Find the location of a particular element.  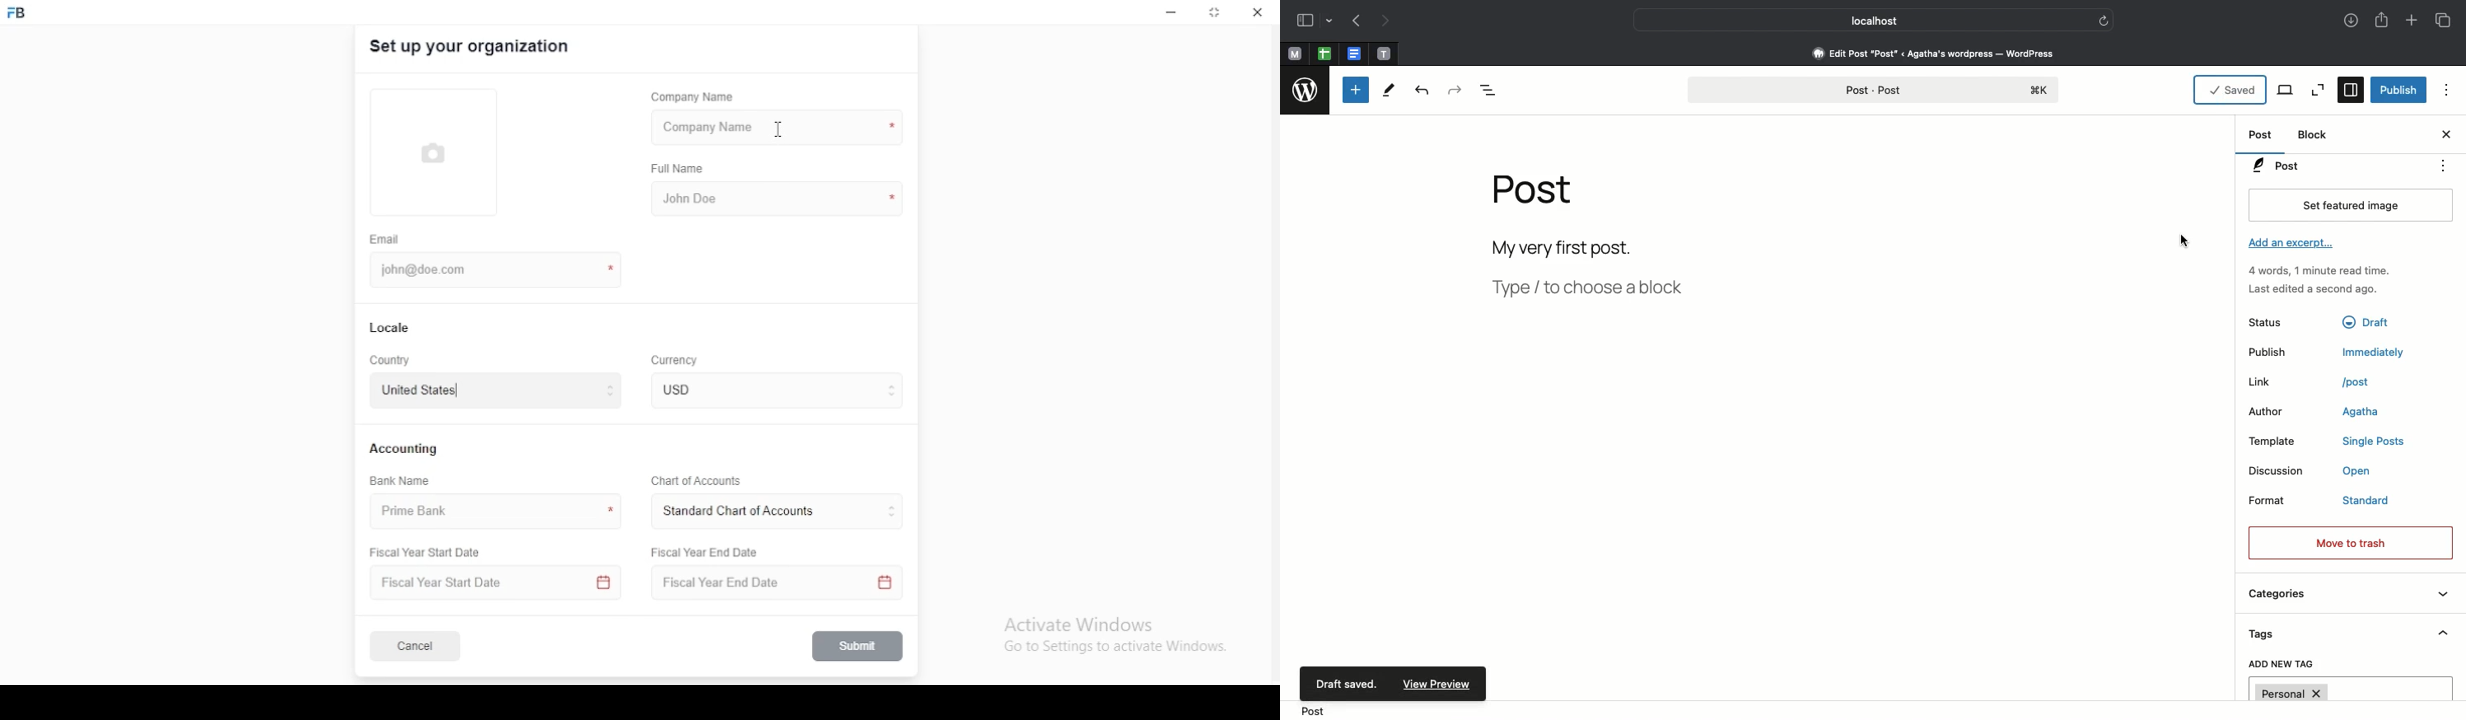

Toggle block inserter is located at coordinates (1354, 90).